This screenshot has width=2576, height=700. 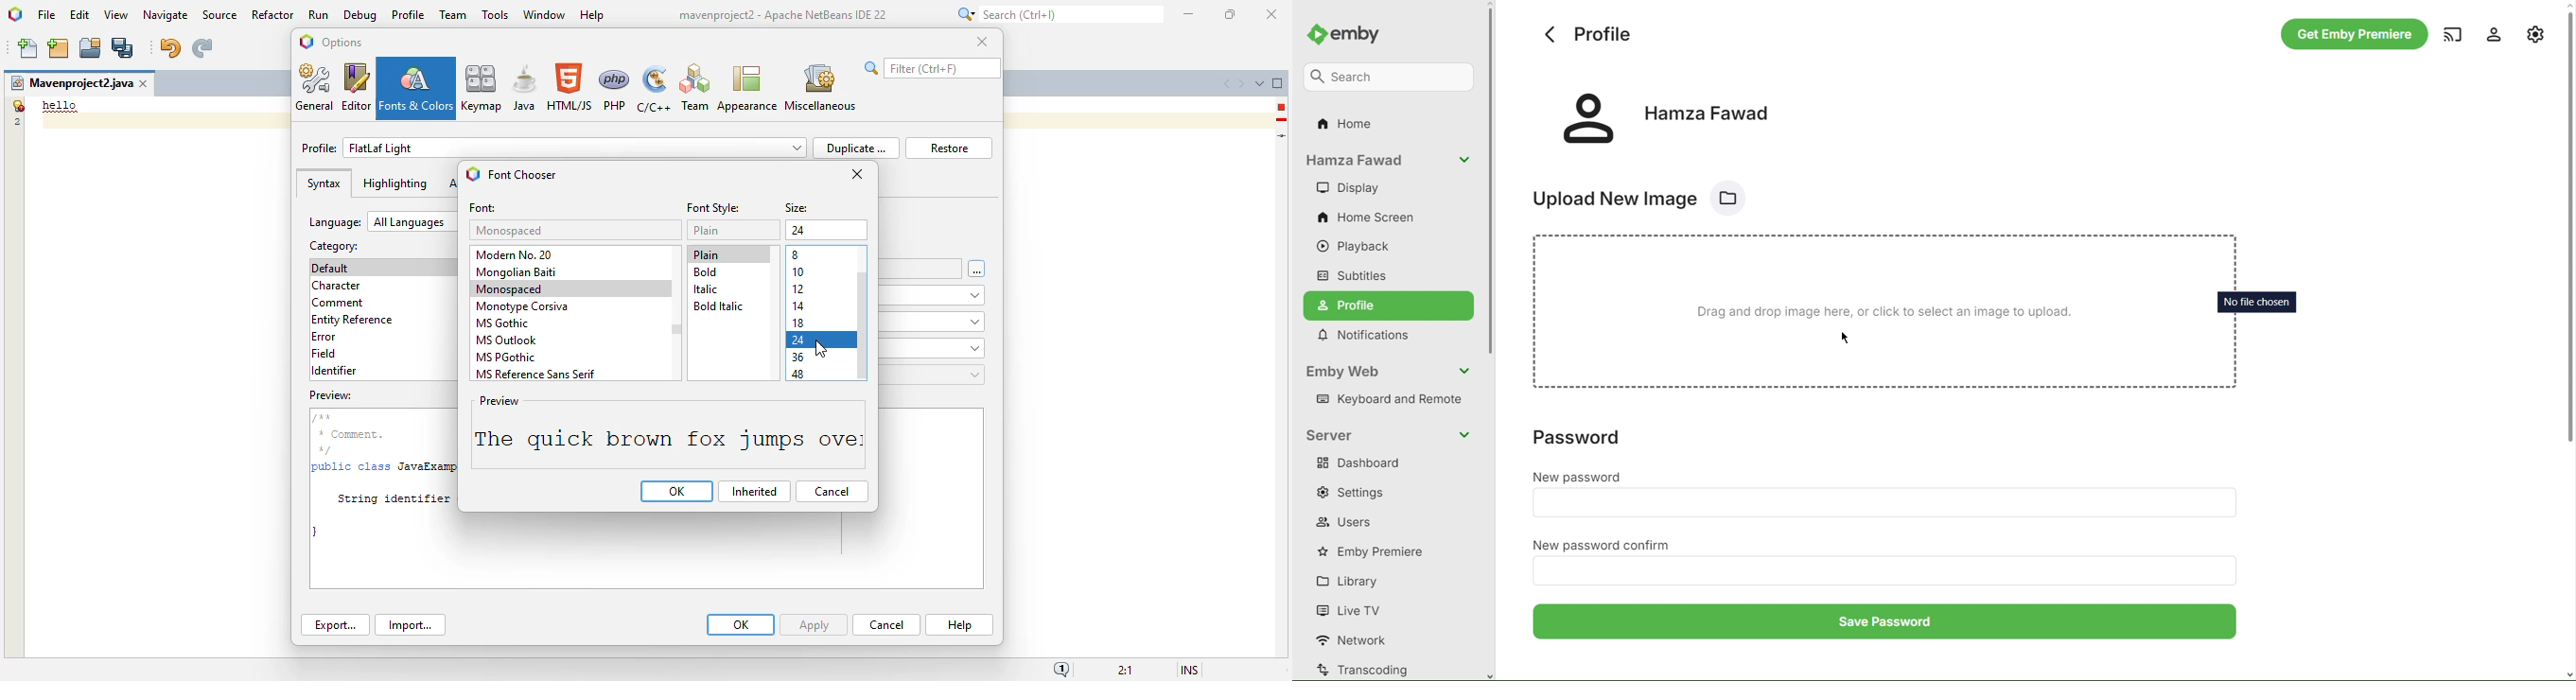 I want to click on help, so click(x=593, y=16).